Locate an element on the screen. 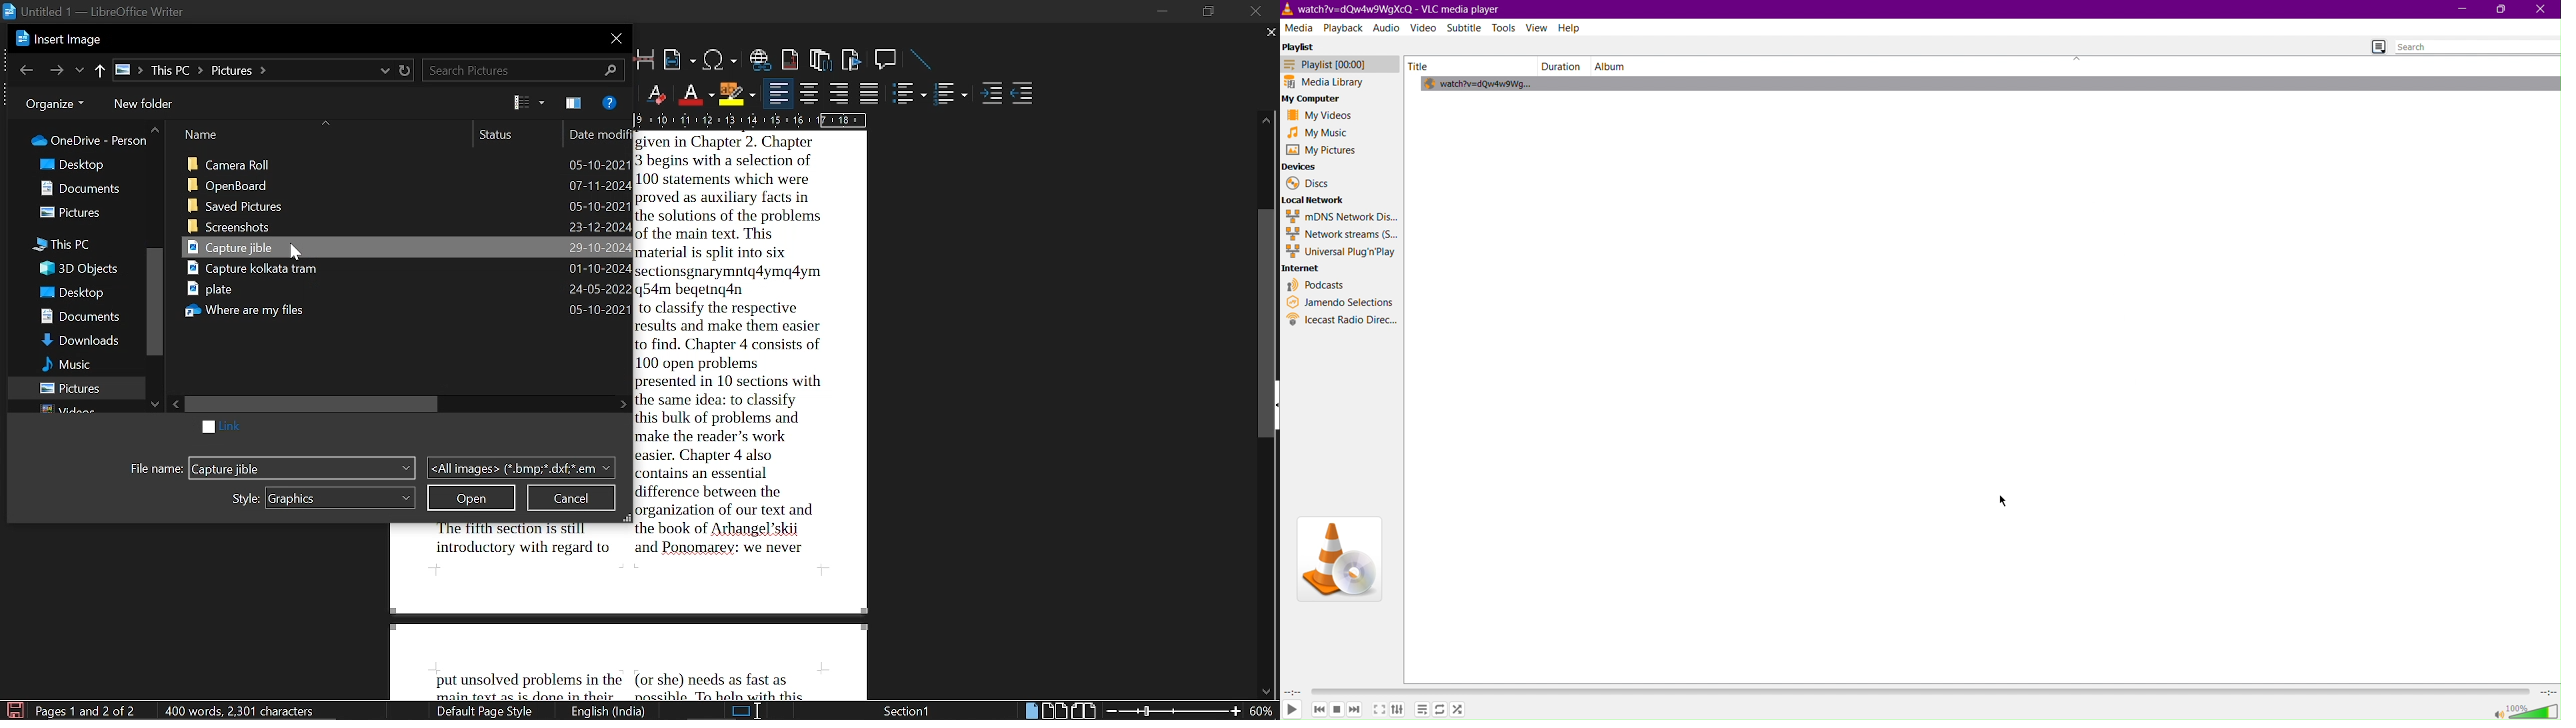 Image resolution: width=2576 pixels, height=728 pixels. insret bookmark is located at coordinates (851, 60).